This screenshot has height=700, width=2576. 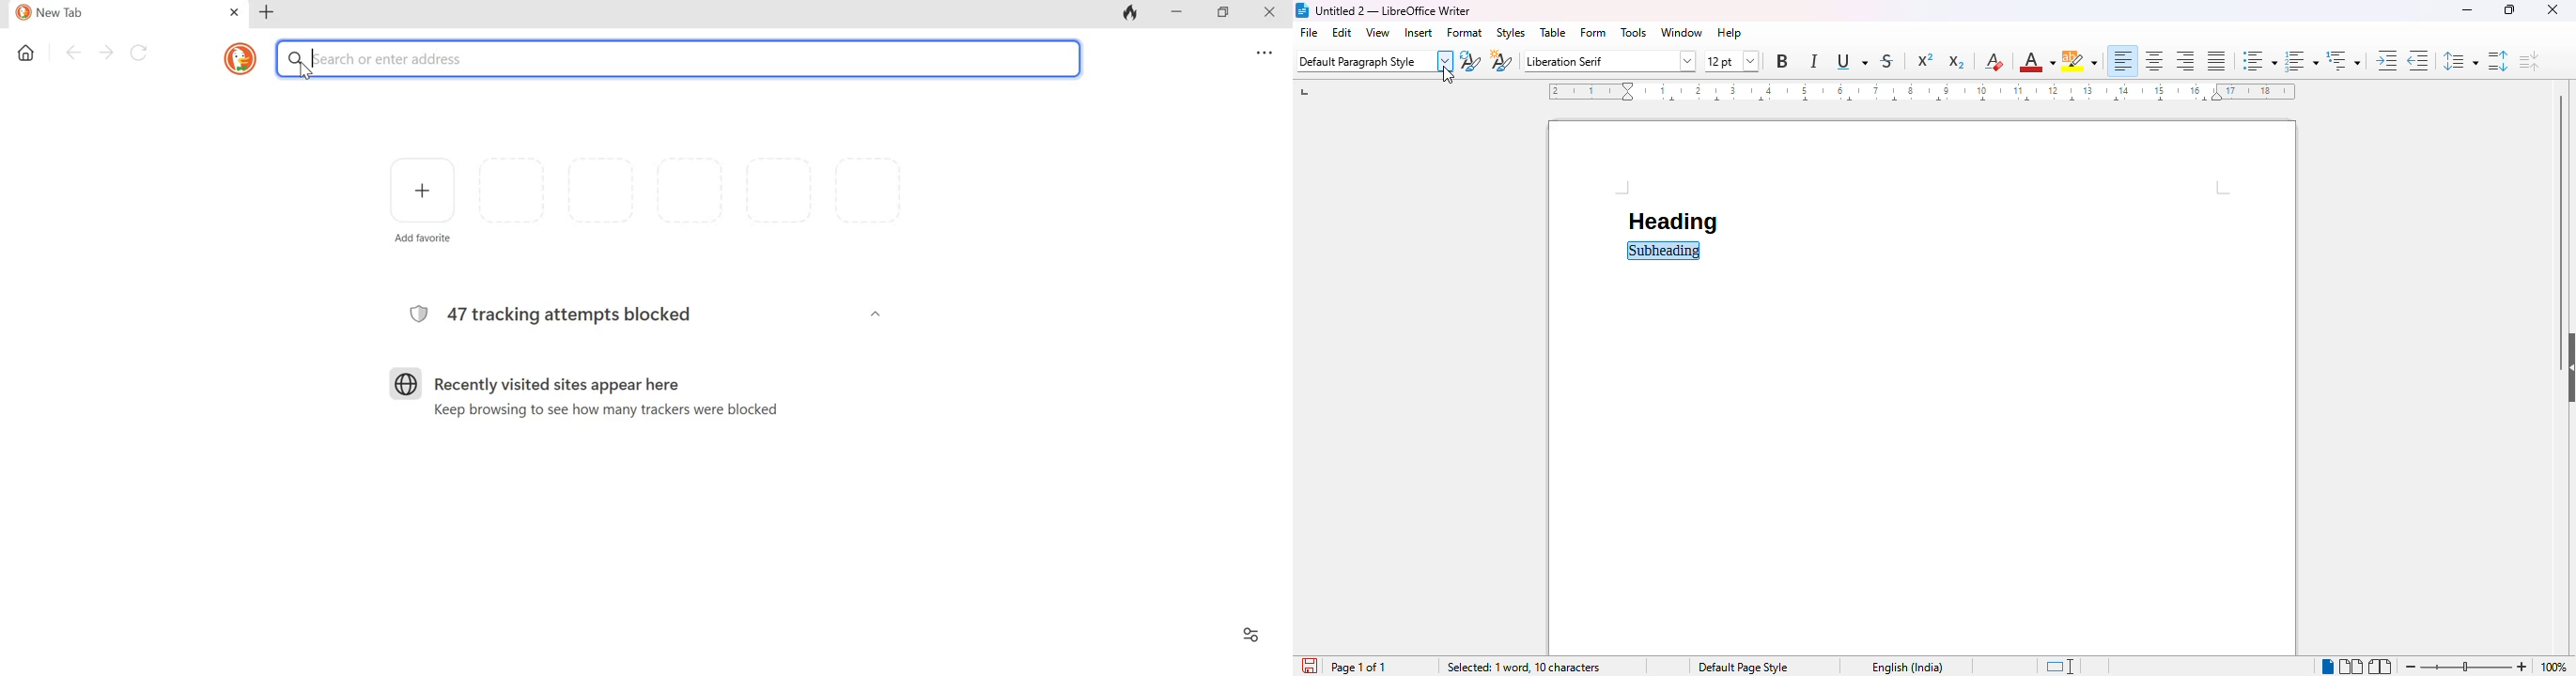 What do you see at coordinates (2216, 60) in the screenshot?
I see `justified` at bounding box center [2216, 60].